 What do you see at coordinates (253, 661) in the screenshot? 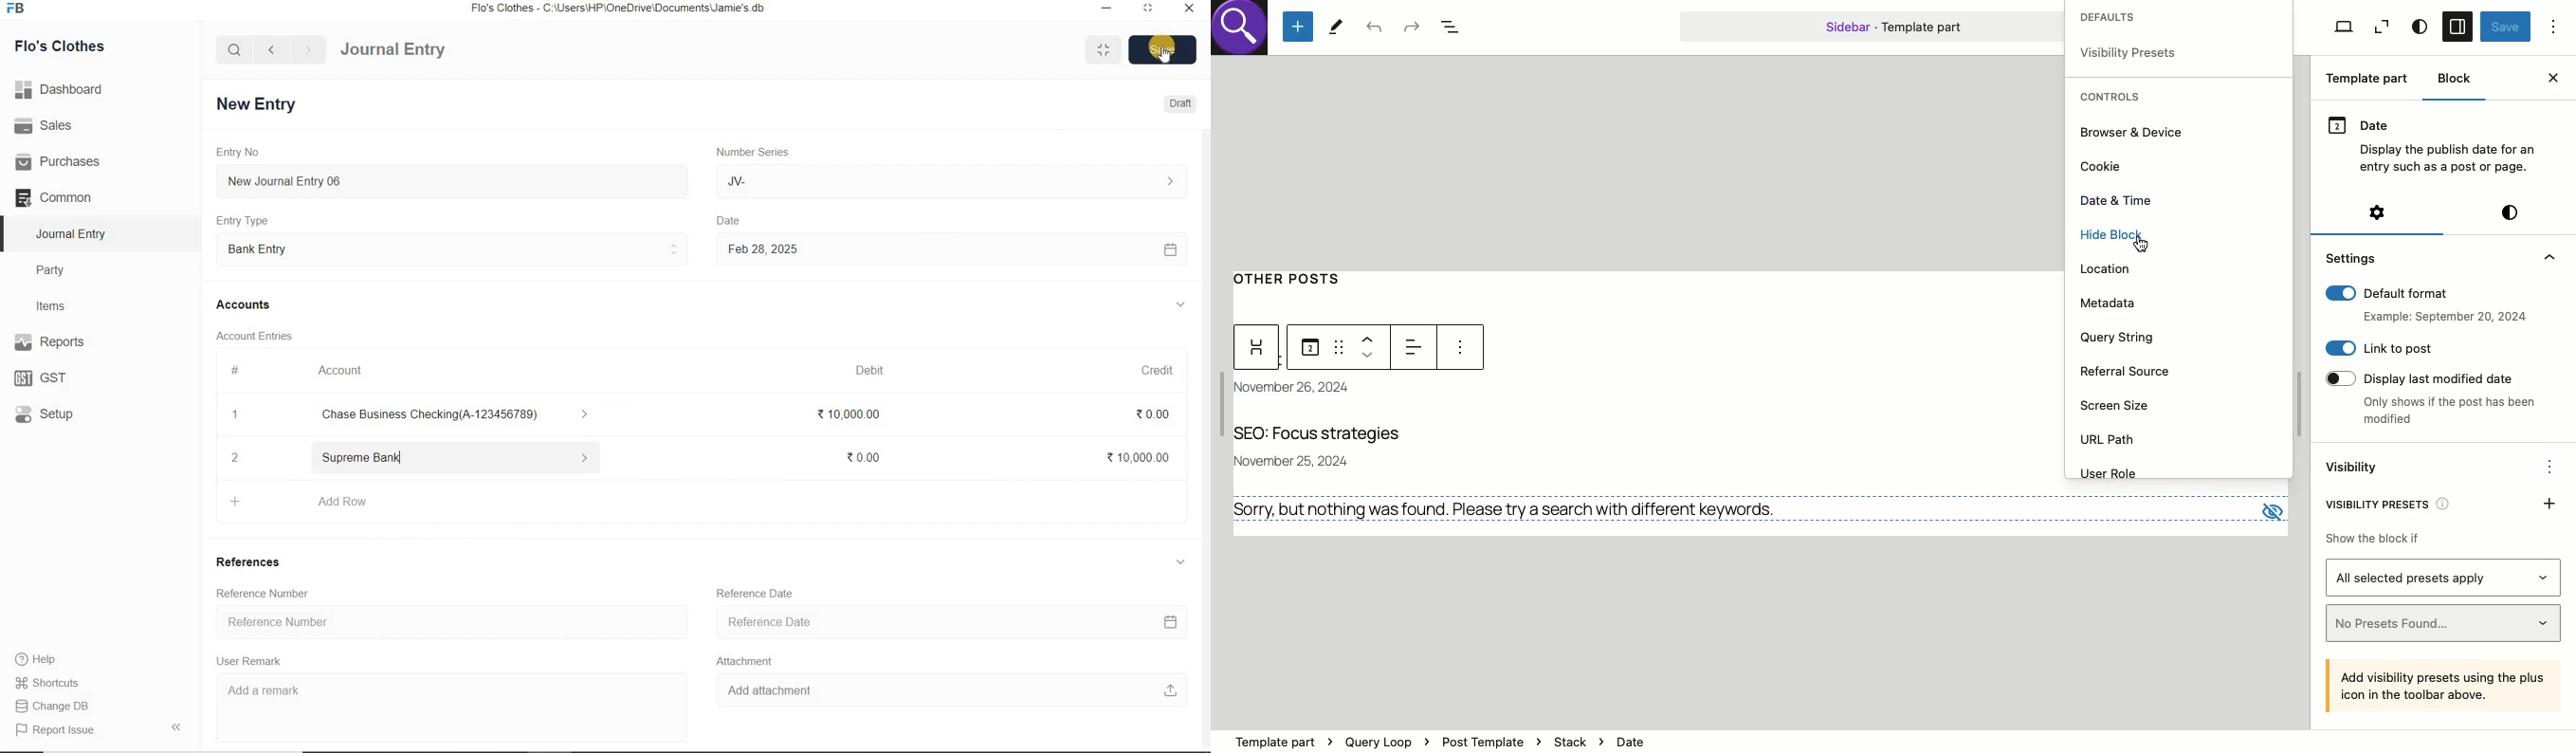
I see `User Remark` at bounding box center [253, 661].